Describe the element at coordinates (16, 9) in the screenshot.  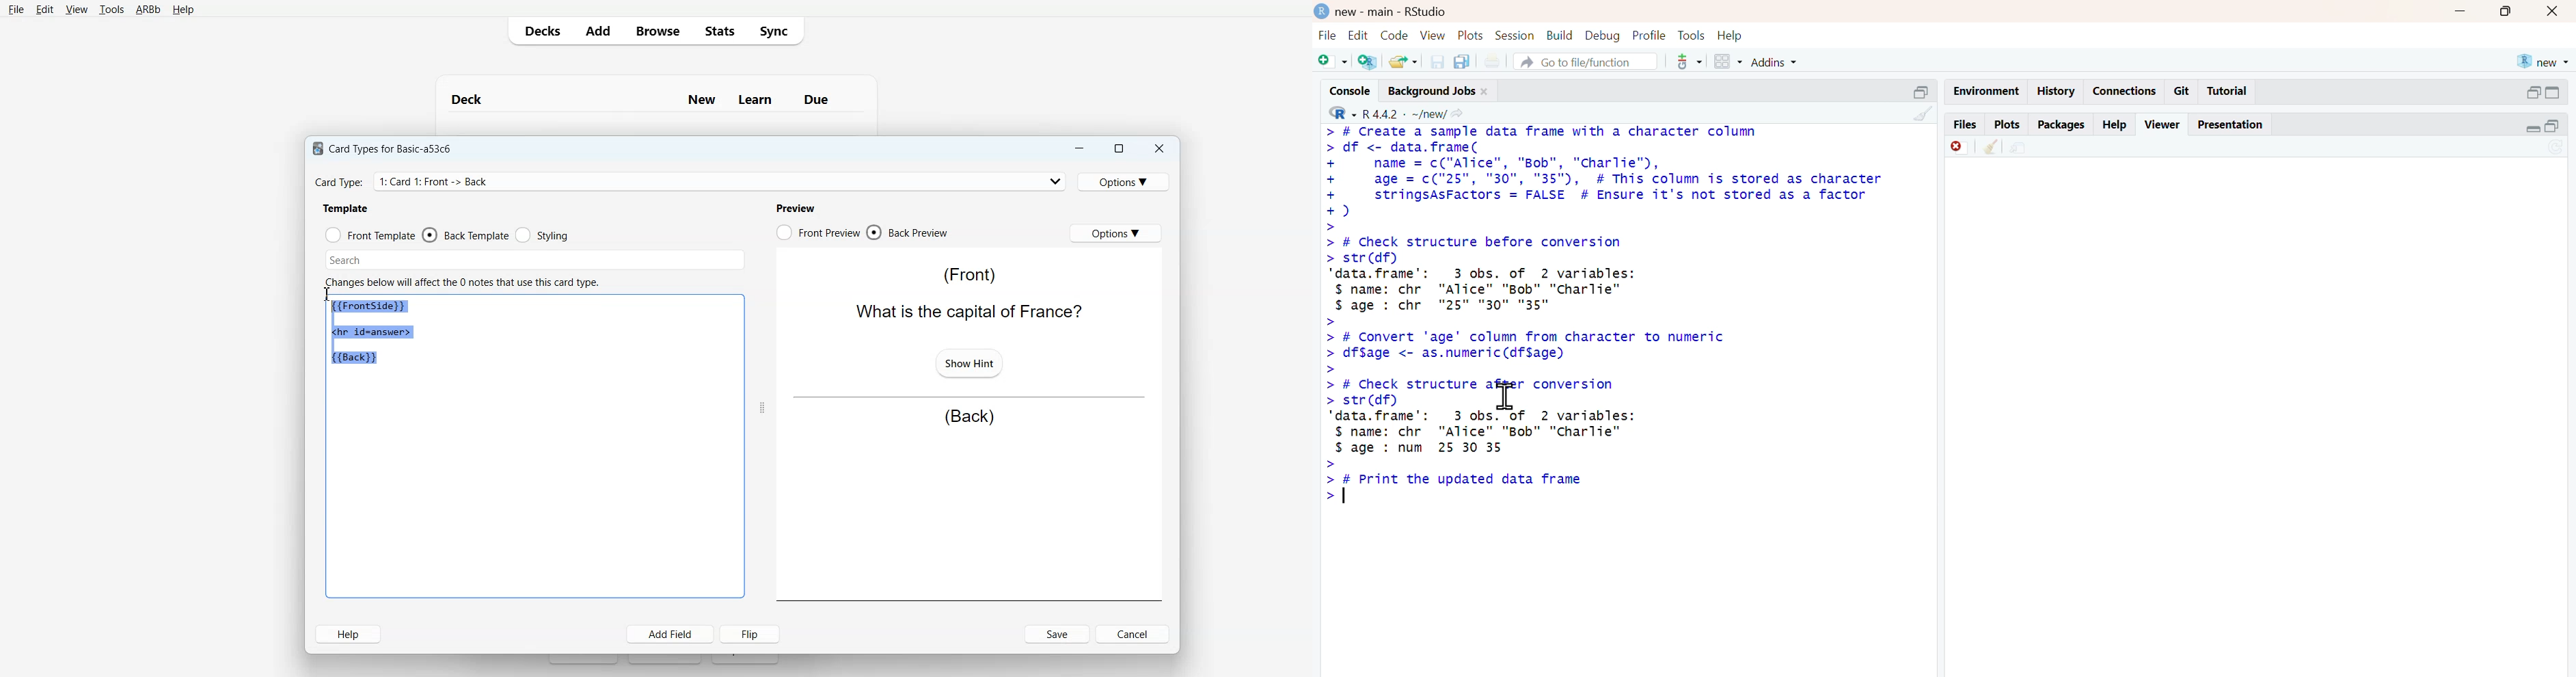
I see `File` at that location.